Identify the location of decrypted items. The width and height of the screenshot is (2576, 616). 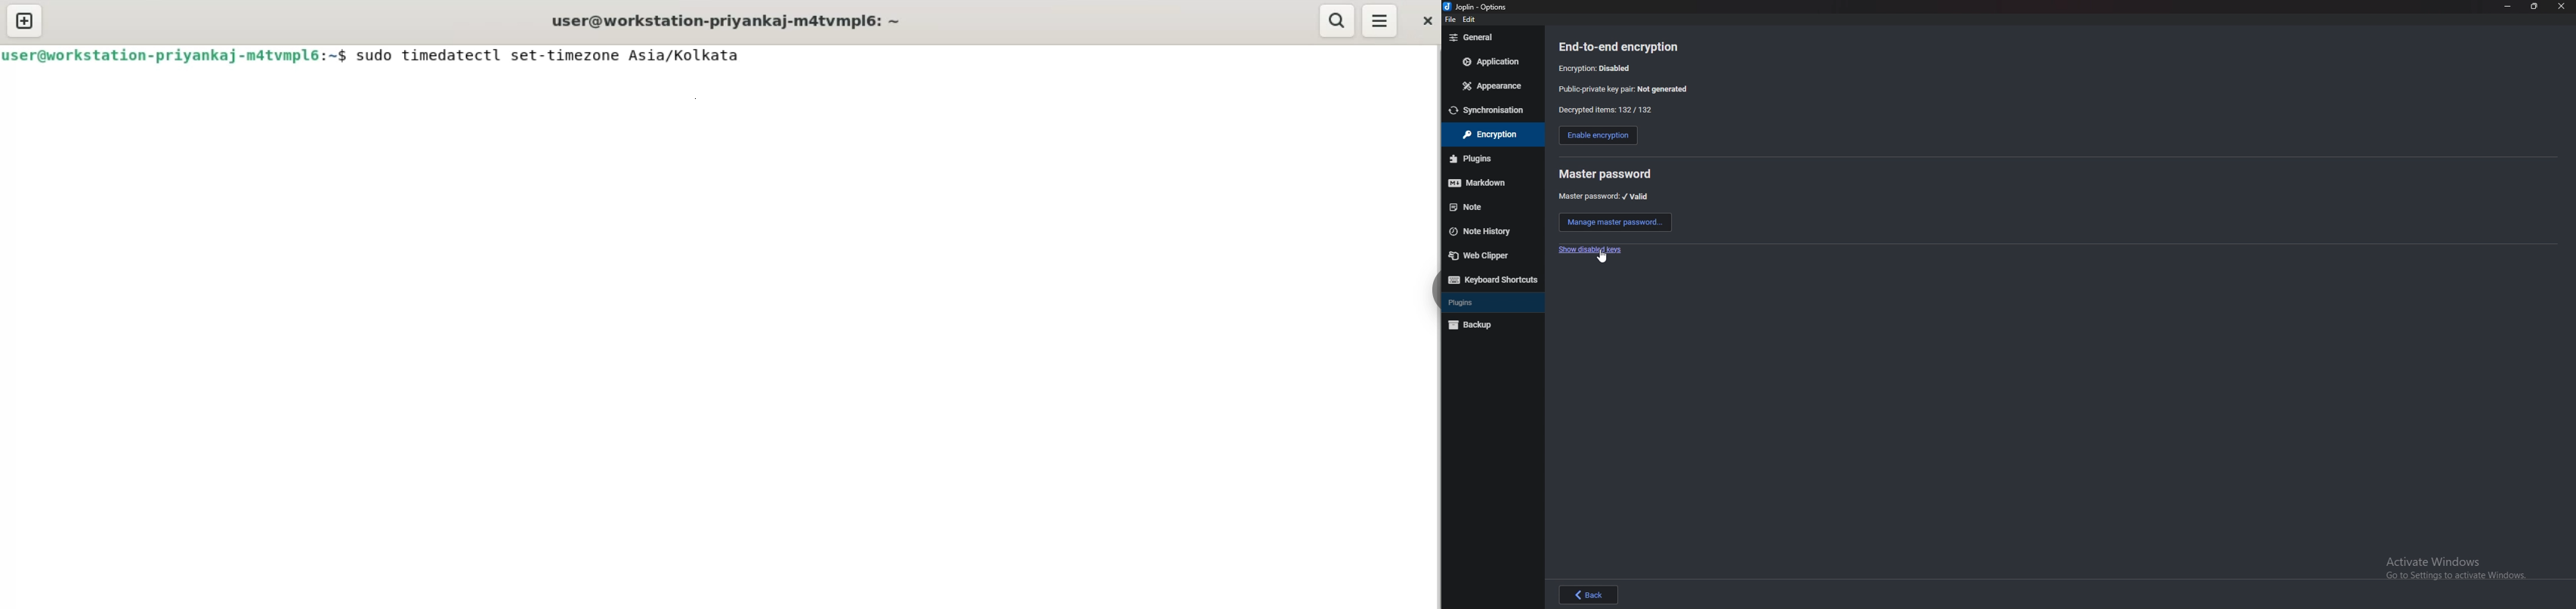
(1610, 110).